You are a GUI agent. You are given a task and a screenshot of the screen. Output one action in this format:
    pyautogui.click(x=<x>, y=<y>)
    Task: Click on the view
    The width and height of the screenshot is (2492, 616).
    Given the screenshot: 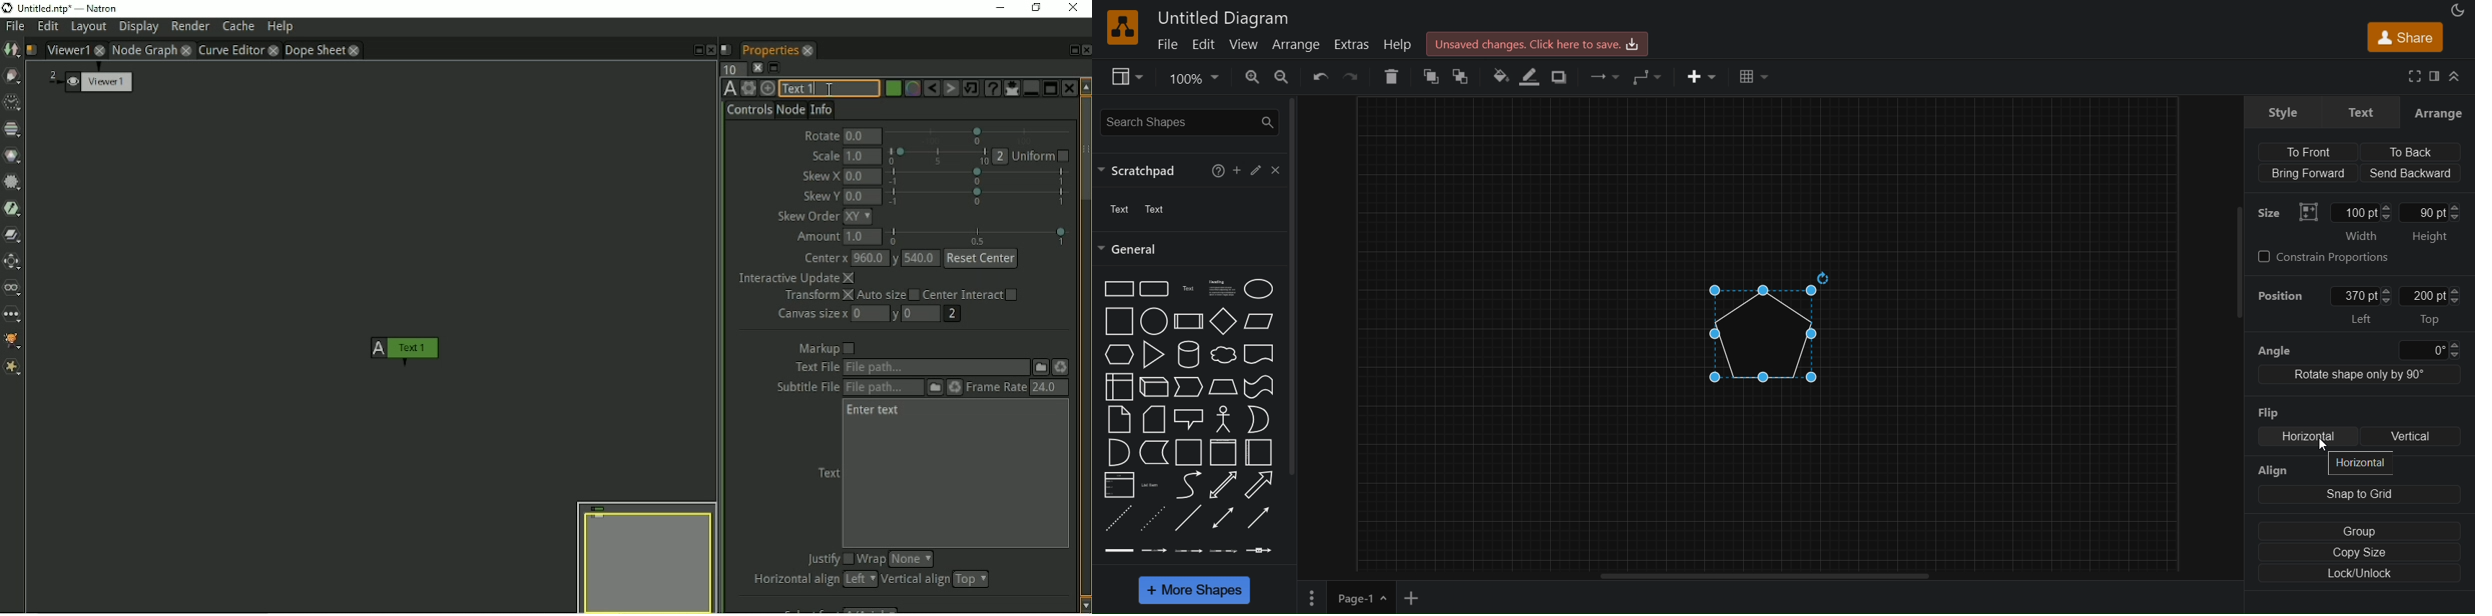 What is the action you would take?
    pyautogui.click(x=1127, y=77)
    